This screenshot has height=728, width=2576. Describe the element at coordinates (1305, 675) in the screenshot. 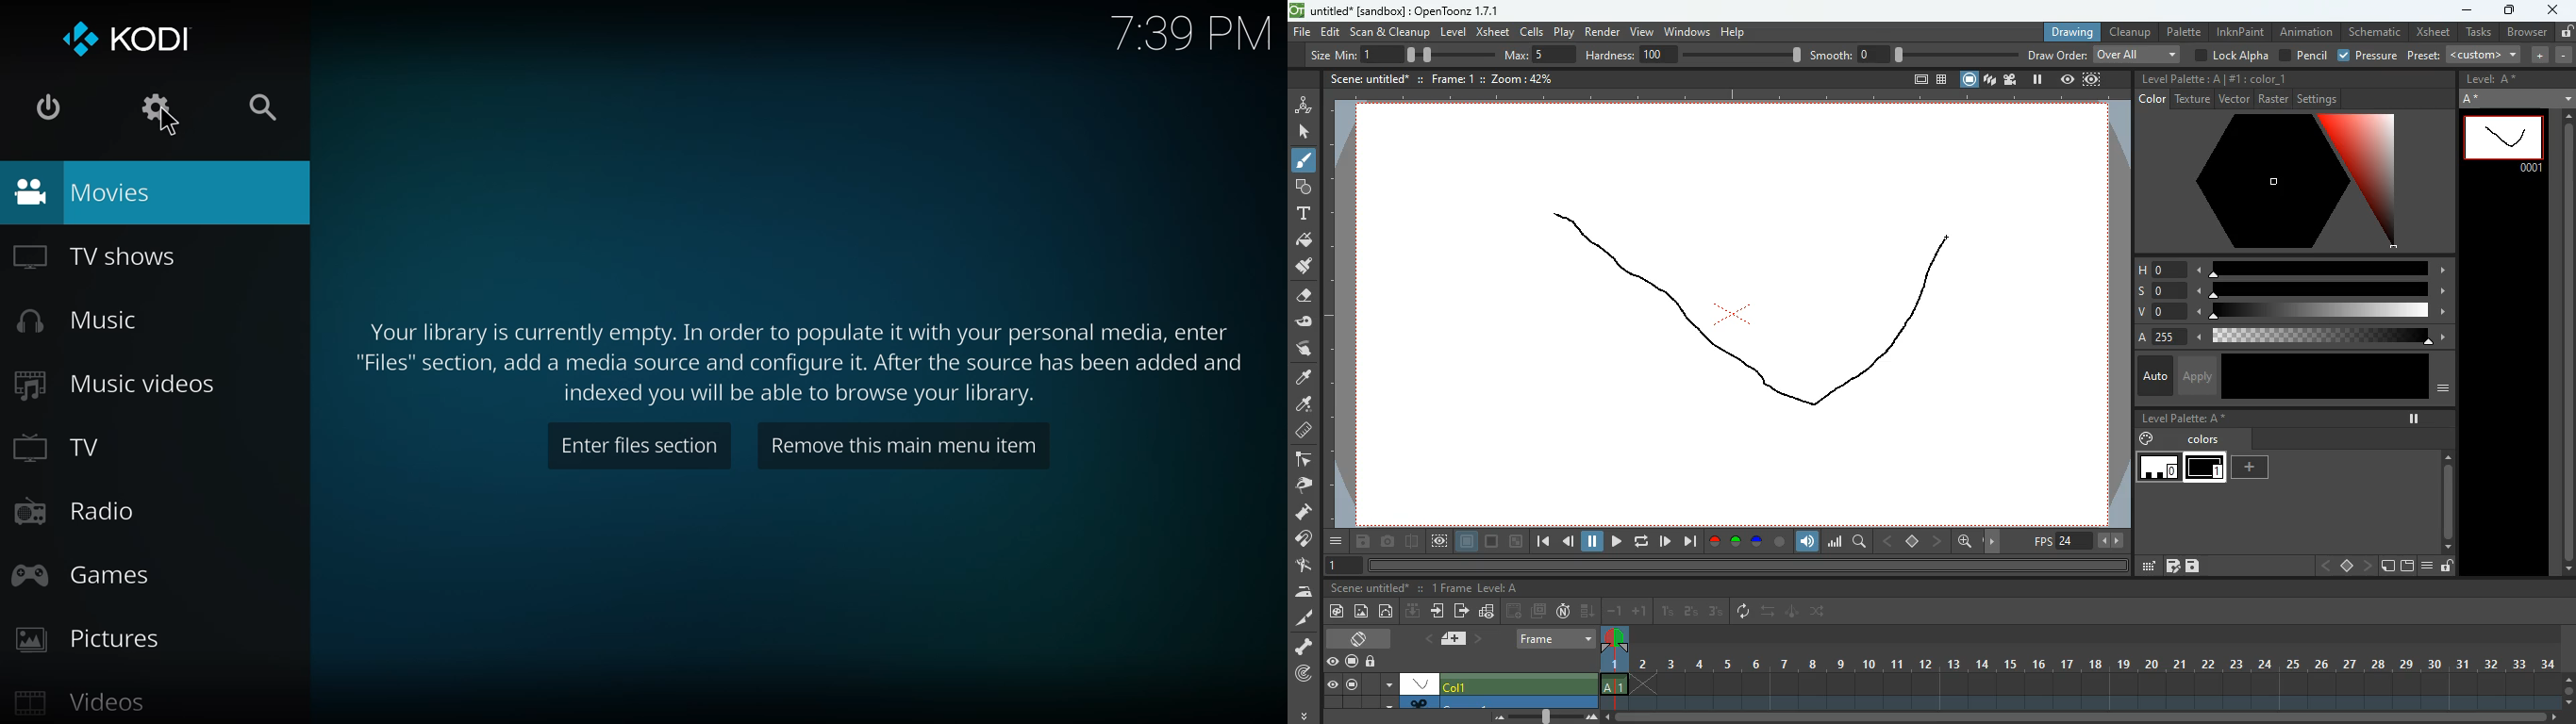

I see `radar` at that location.